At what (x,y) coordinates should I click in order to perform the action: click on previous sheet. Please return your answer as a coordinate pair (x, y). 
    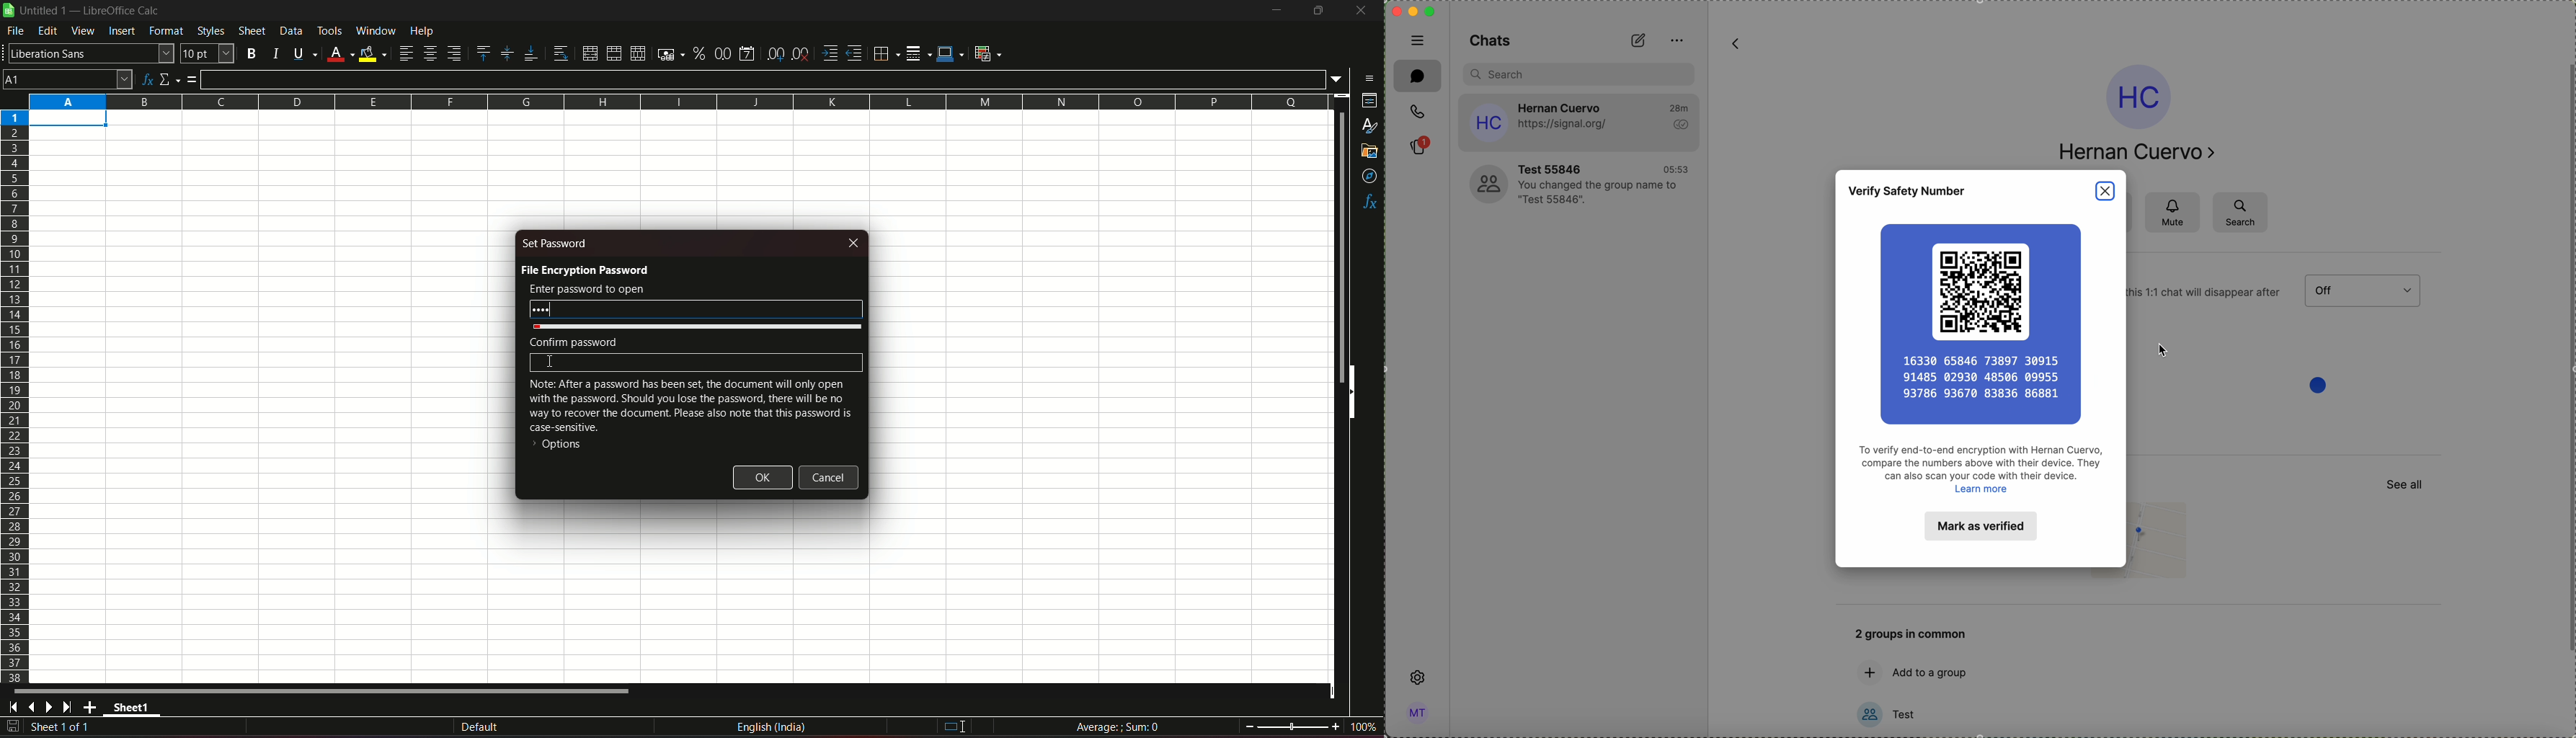
    Looking at the image, I should click on (33, 708).